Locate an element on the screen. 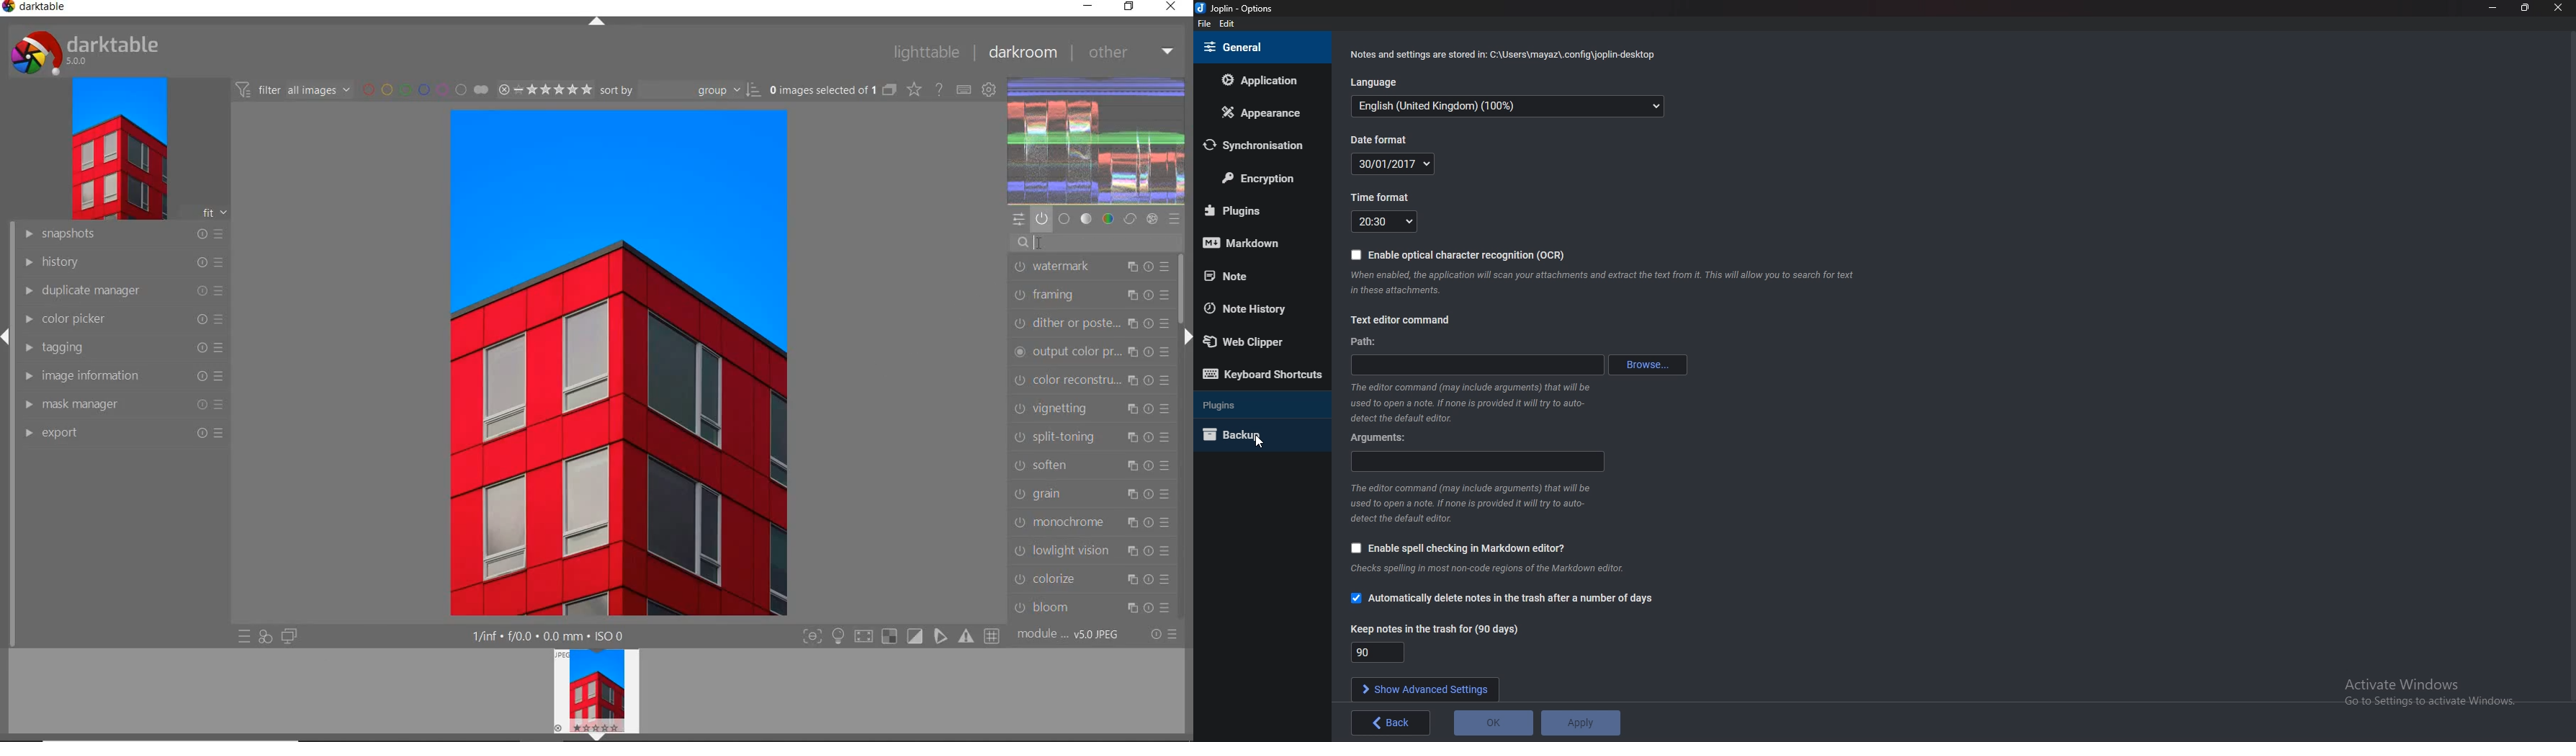 The height and width of the screenshot is (756, 2576). enable spell checking is located at coordinates (1462, 547).